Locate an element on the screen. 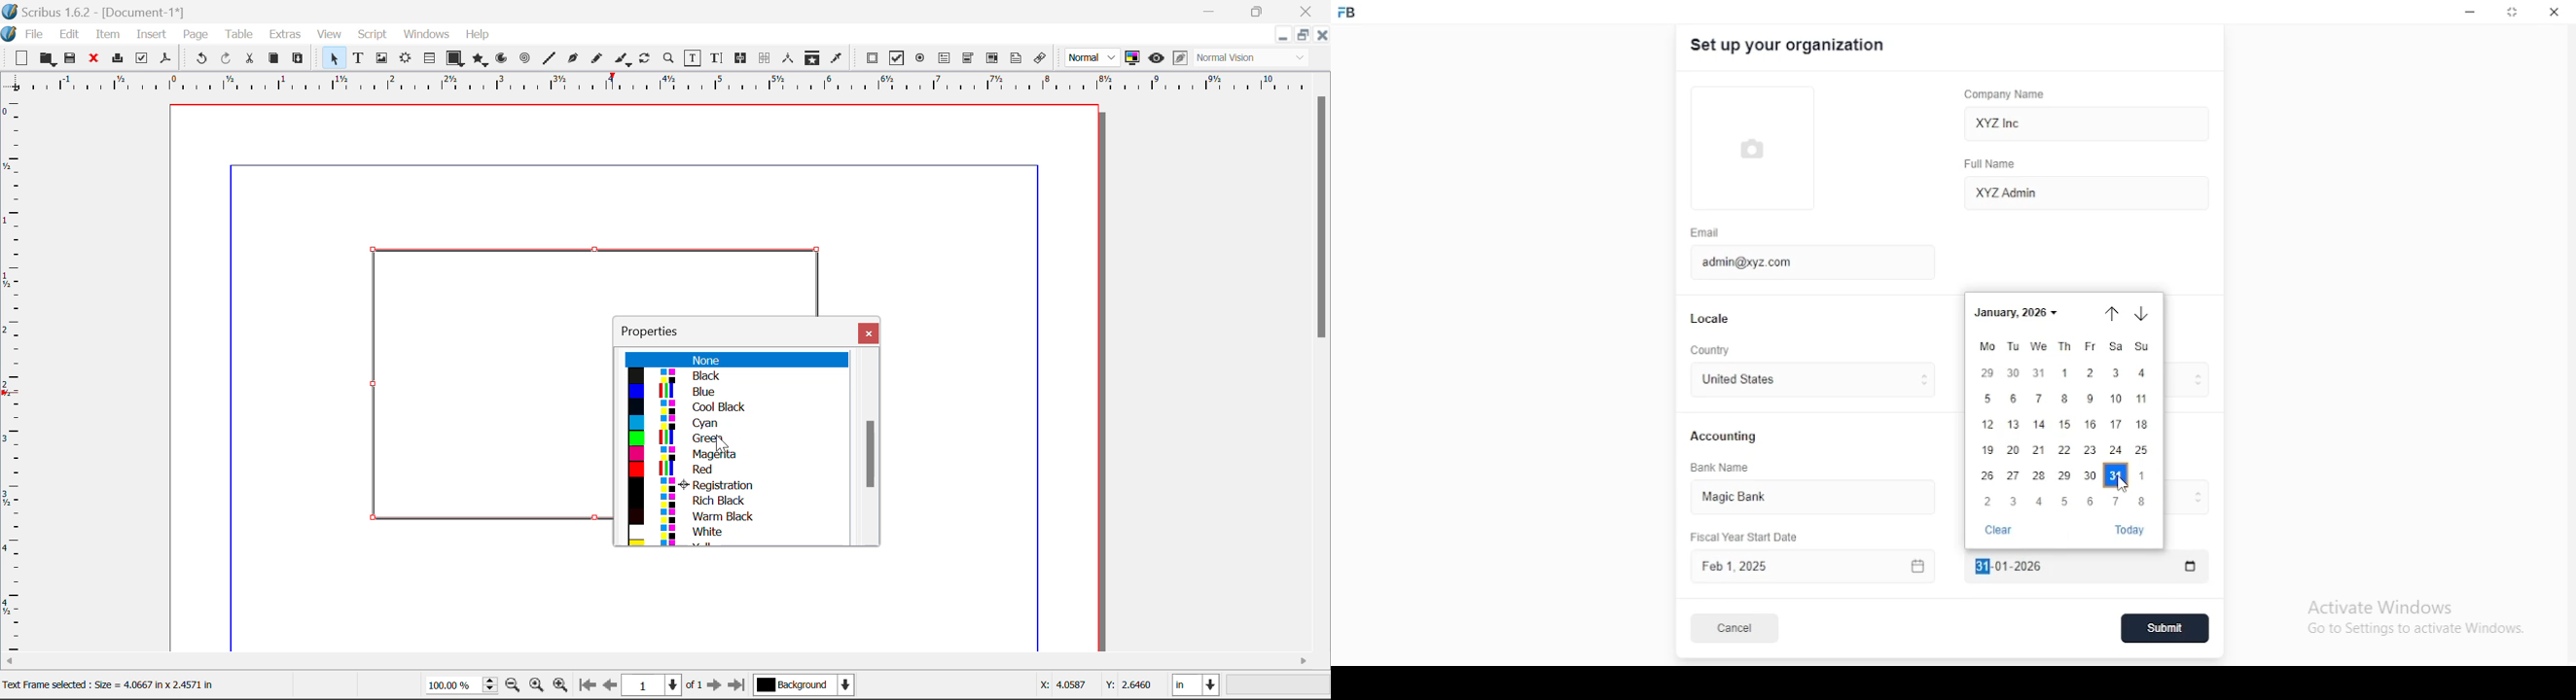 Image resolution: width=2576 pixels, height=700 pixels. magic bank is located at coordinates (1742, 498).